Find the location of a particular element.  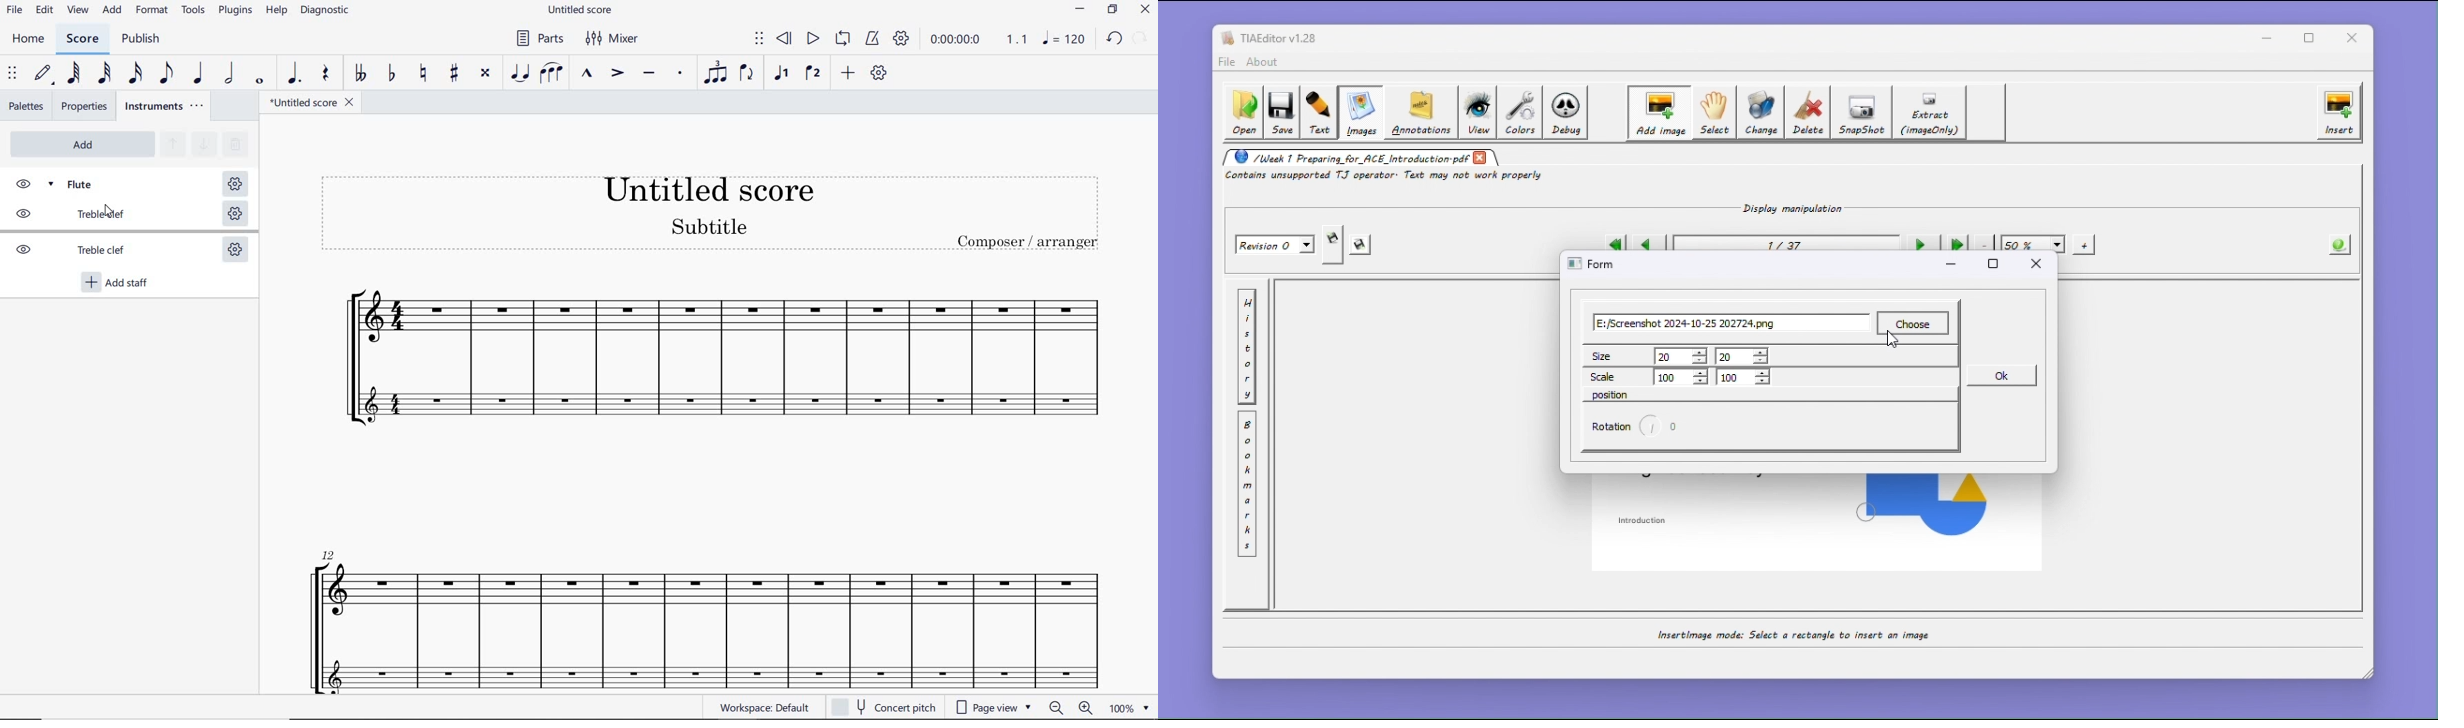

FLUTE is located at coordinates (86, 183).